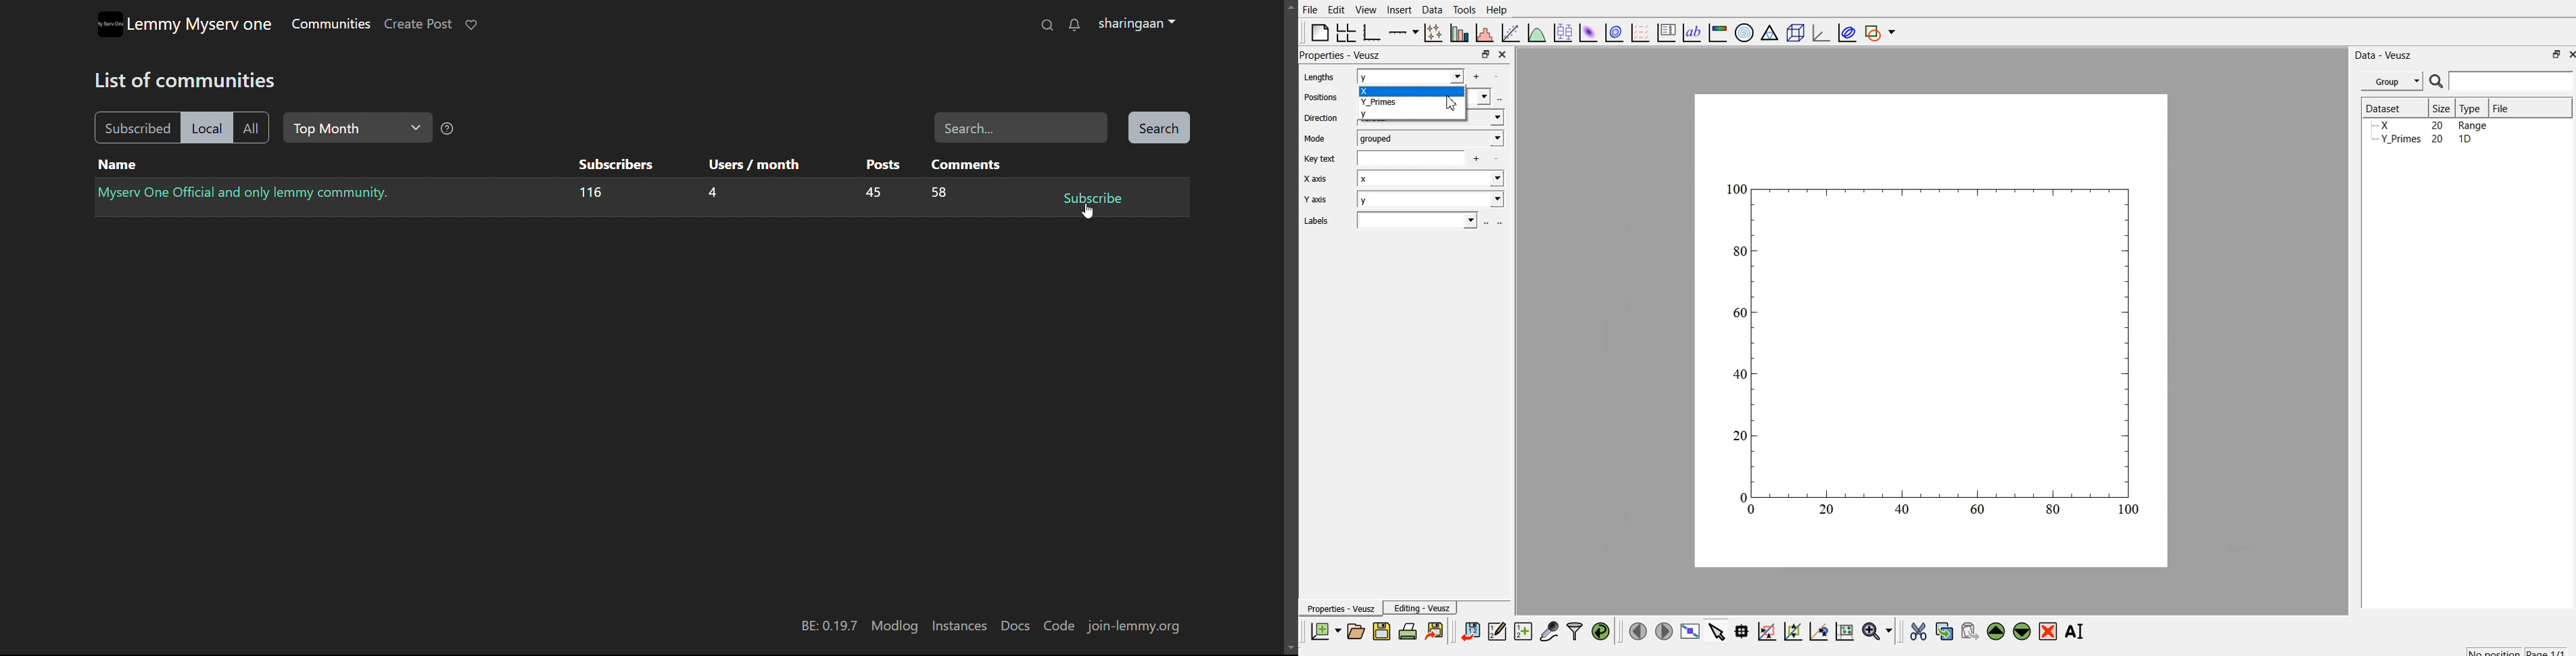 This screenshot has width=2576, height=672. What do you see at coordinates (2568, 55) in the screenshot?
I see `close` at bounding box center [2568, 55].